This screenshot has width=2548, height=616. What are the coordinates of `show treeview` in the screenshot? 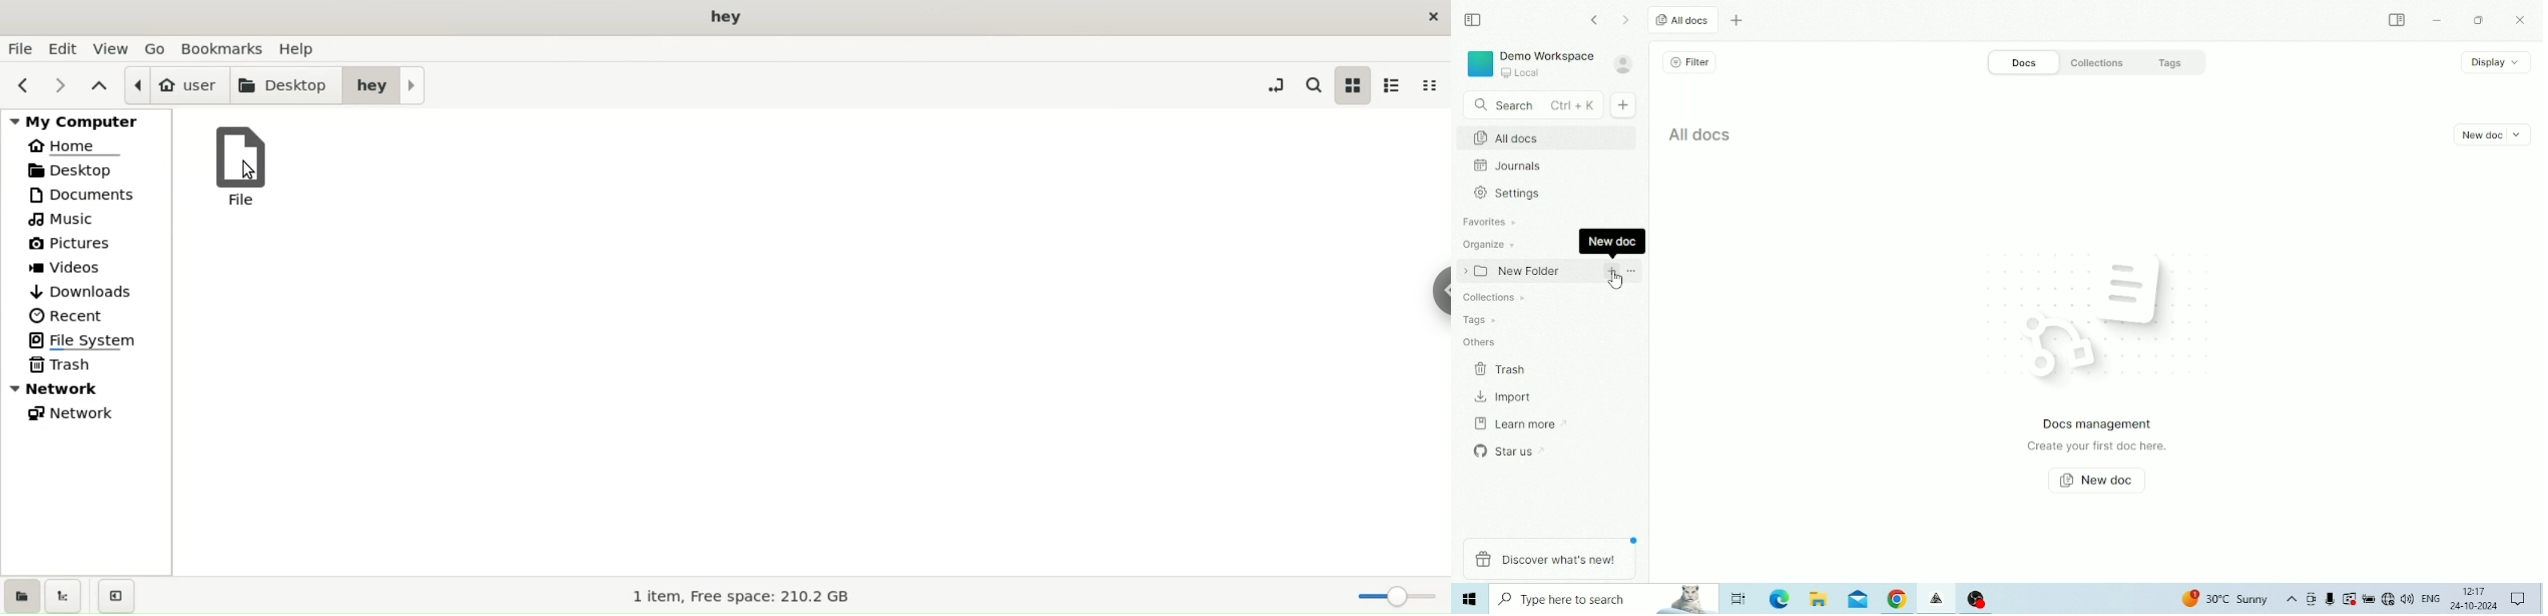 It's located at (67, 595).